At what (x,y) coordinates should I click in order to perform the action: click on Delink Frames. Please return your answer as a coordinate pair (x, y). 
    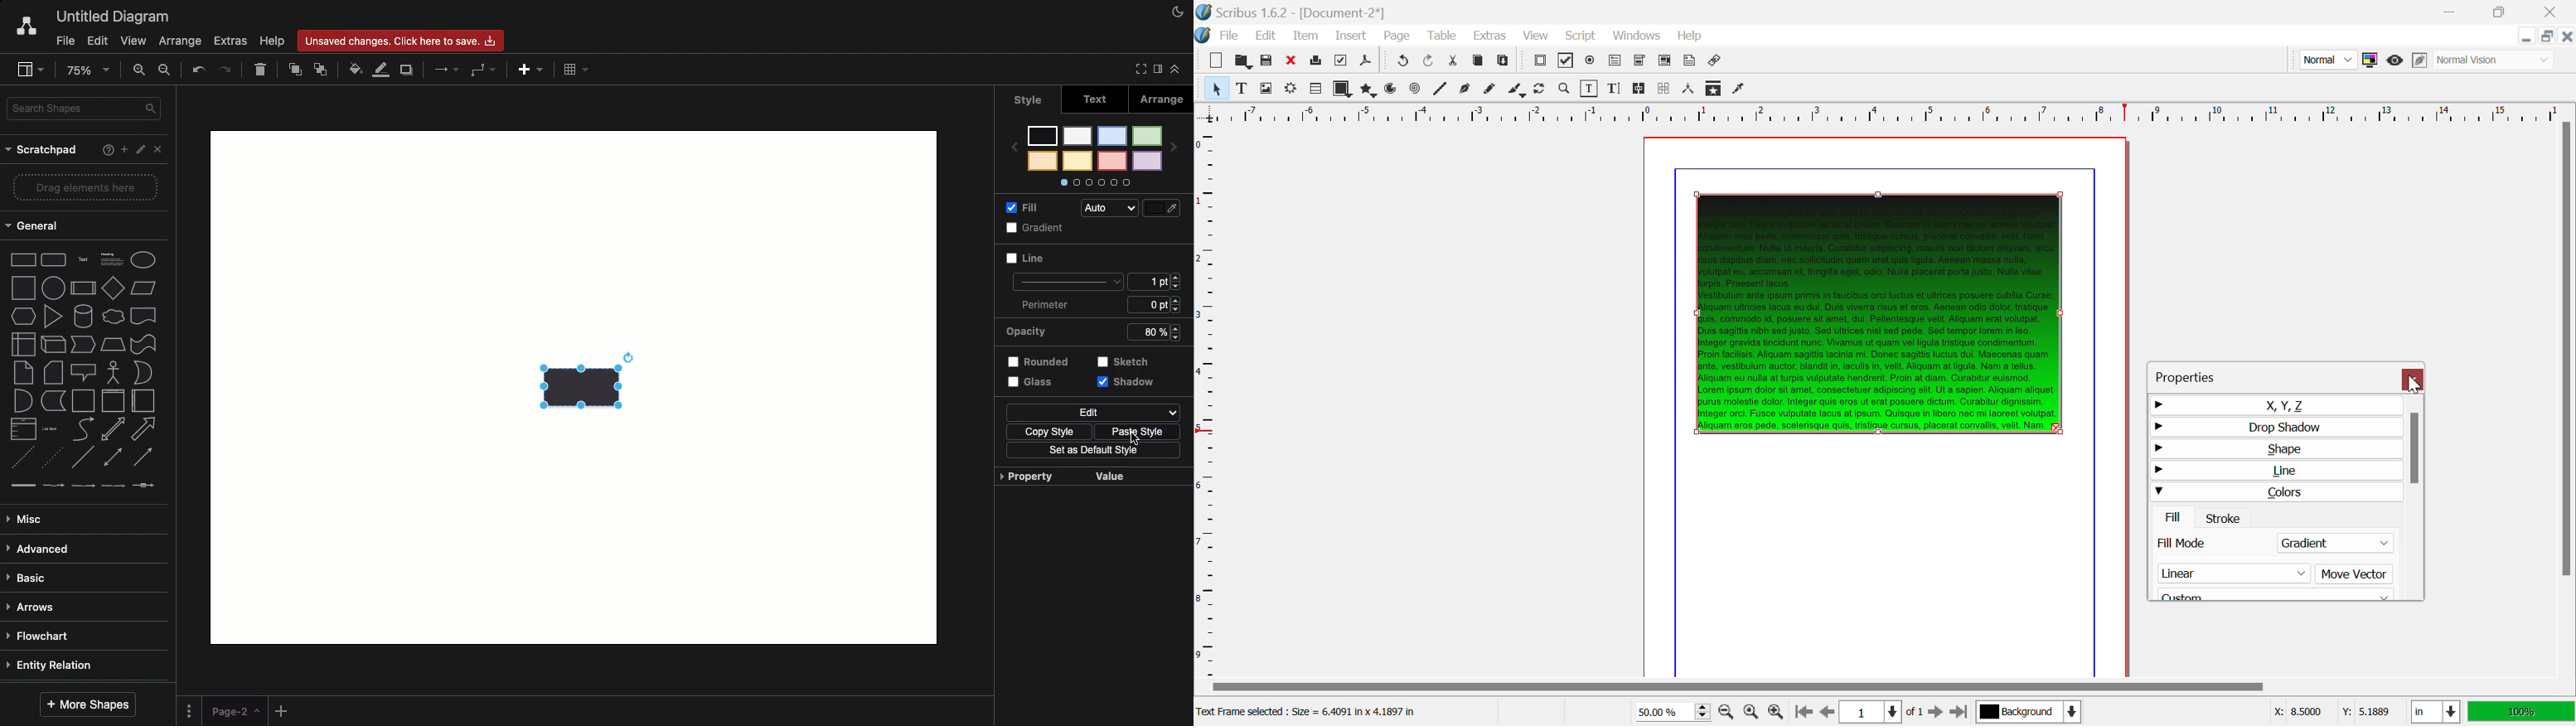
    Looking at the image, I should click on (1665, 89).